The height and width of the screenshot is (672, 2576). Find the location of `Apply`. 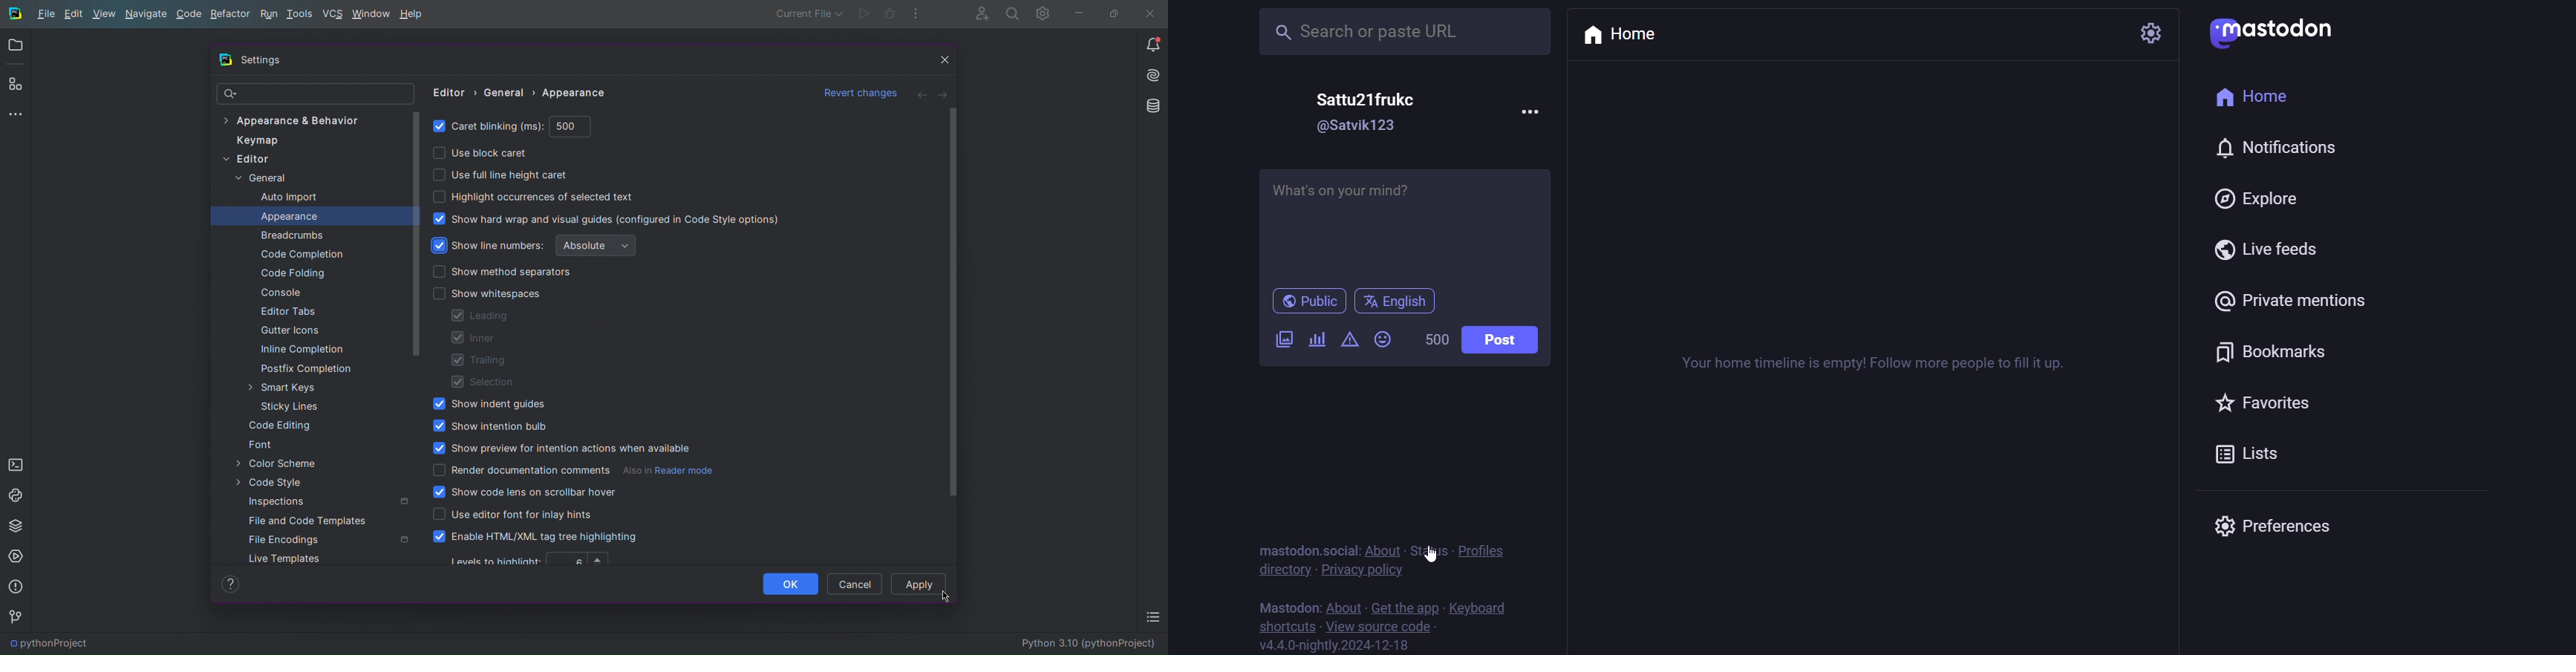

Apply is located at coordinates (919, 584).